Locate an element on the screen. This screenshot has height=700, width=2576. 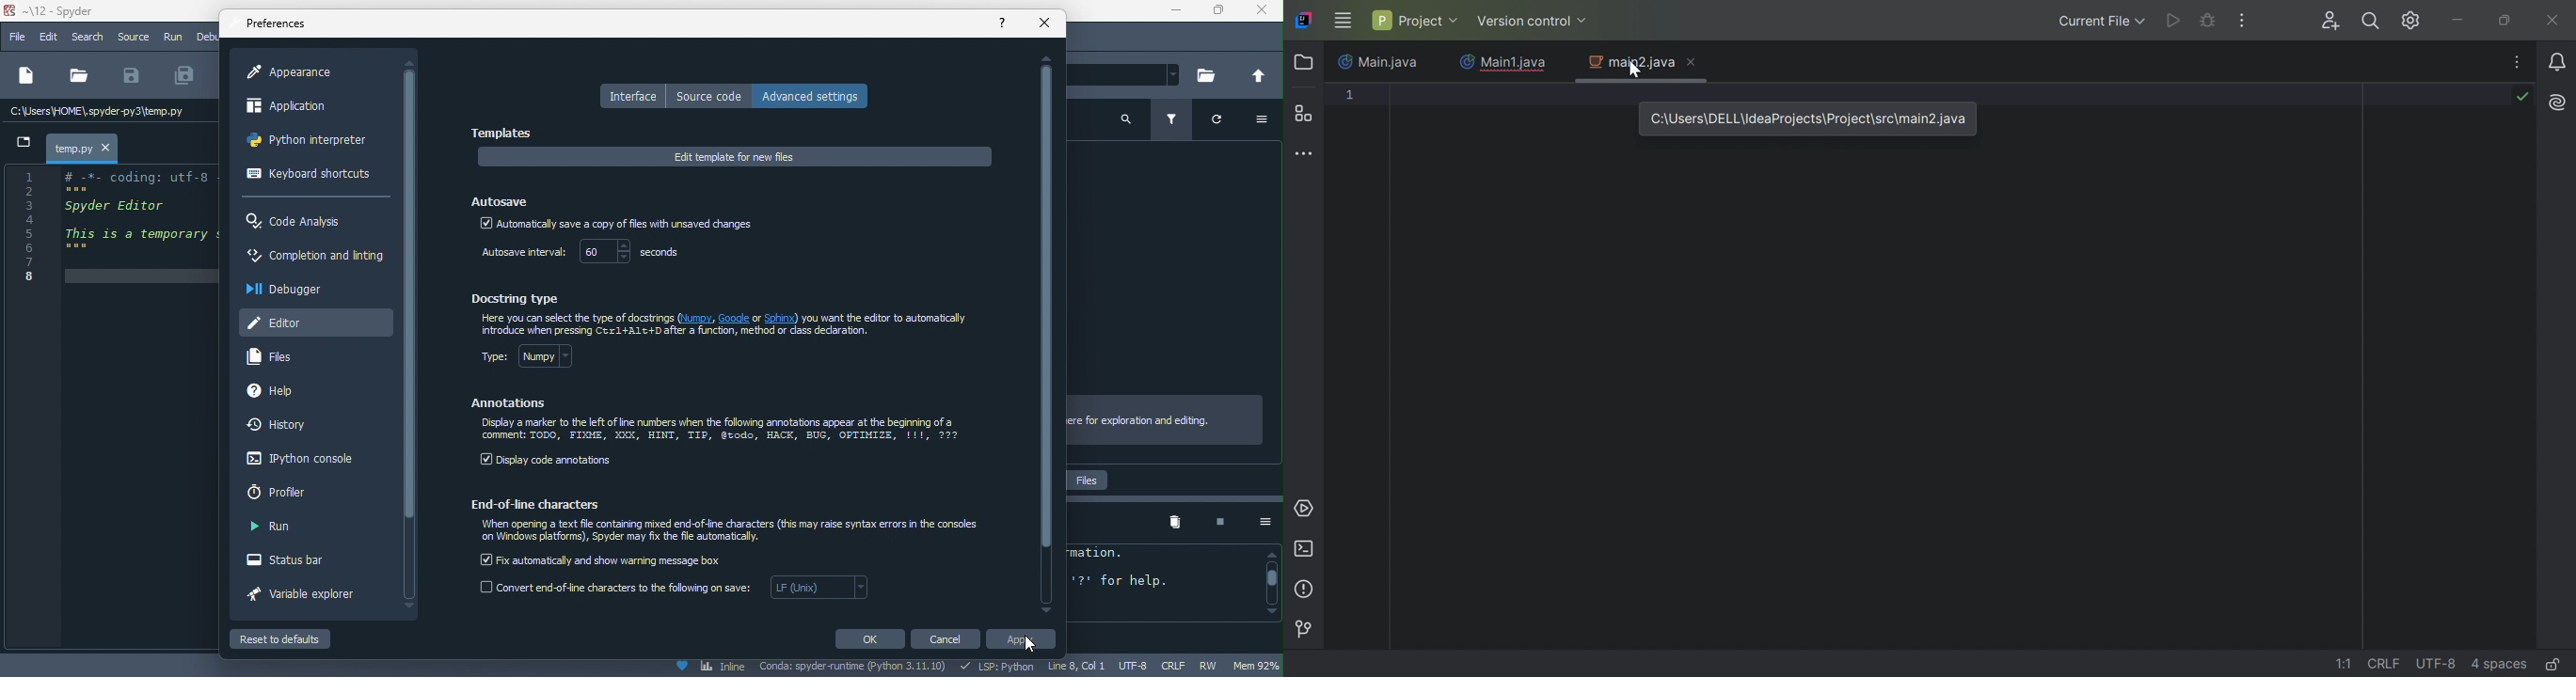
help is located at coordinates (1003, 22).